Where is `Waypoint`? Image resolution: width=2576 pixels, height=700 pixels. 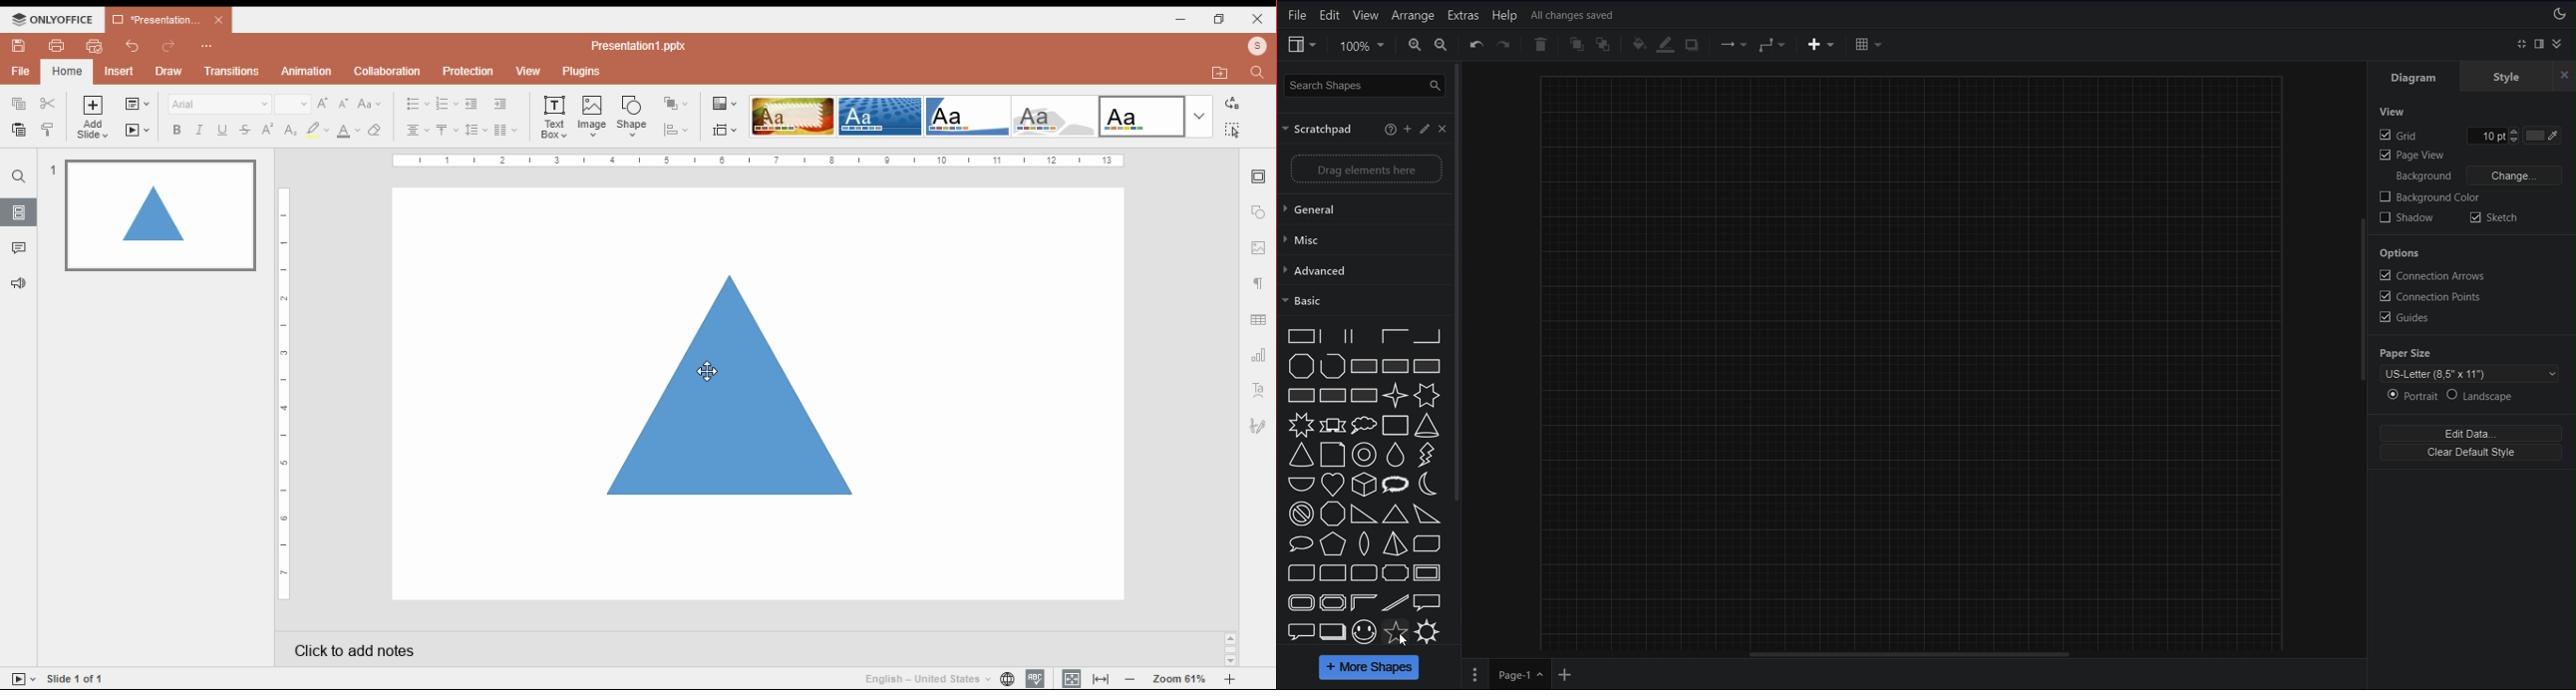 Waypoint is located at coordinates (1776, 45).